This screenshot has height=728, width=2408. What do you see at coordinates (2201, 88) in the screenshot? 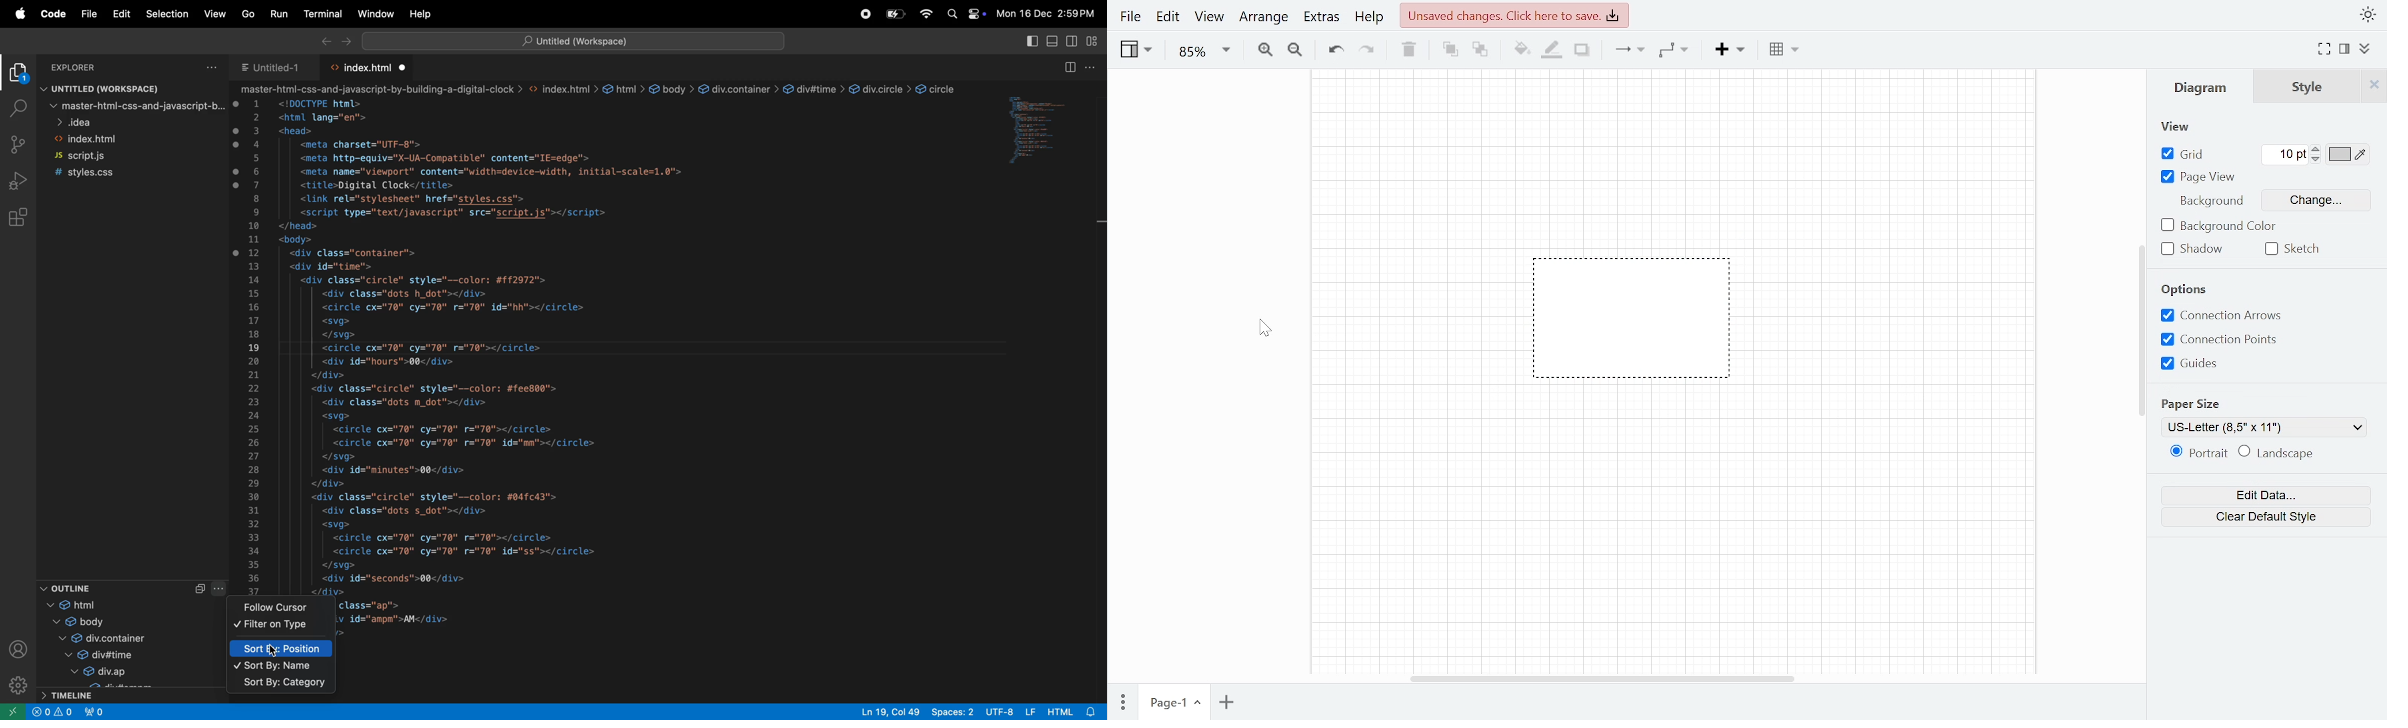
I see `Diagra` at bounding box center [2201, 88].